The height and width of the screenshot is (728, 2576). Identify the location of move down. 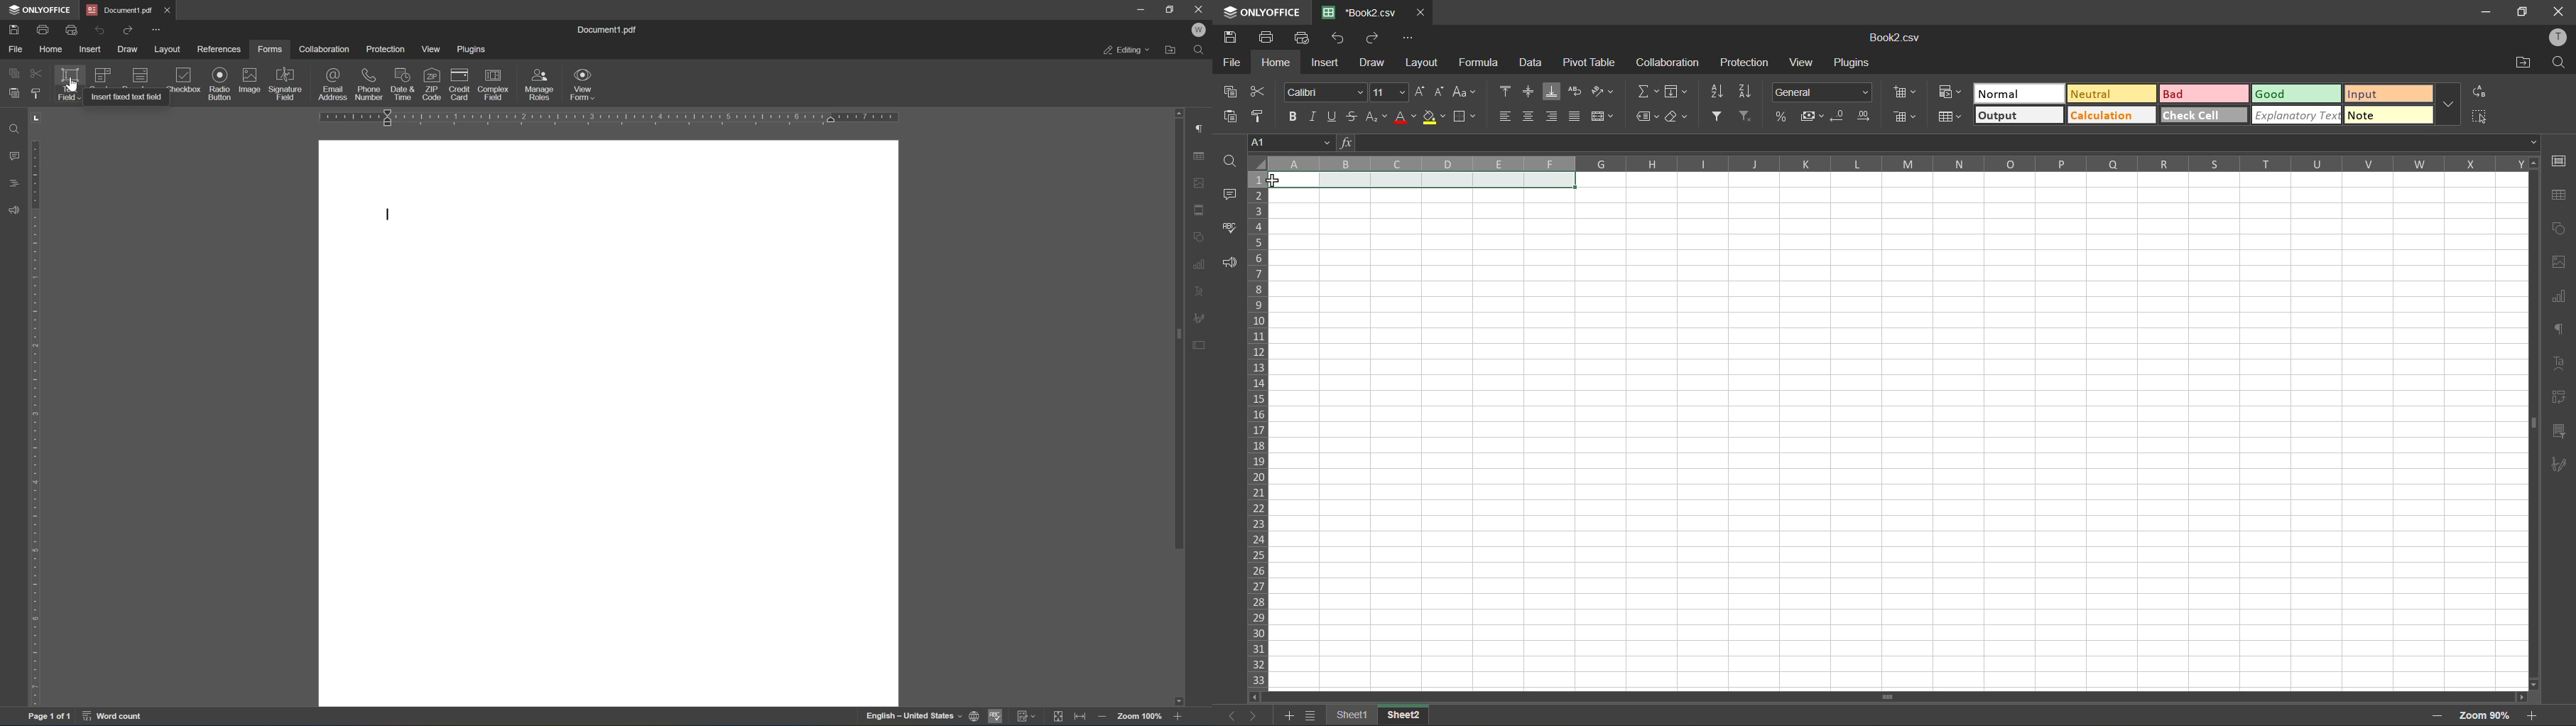
(2530, 685).